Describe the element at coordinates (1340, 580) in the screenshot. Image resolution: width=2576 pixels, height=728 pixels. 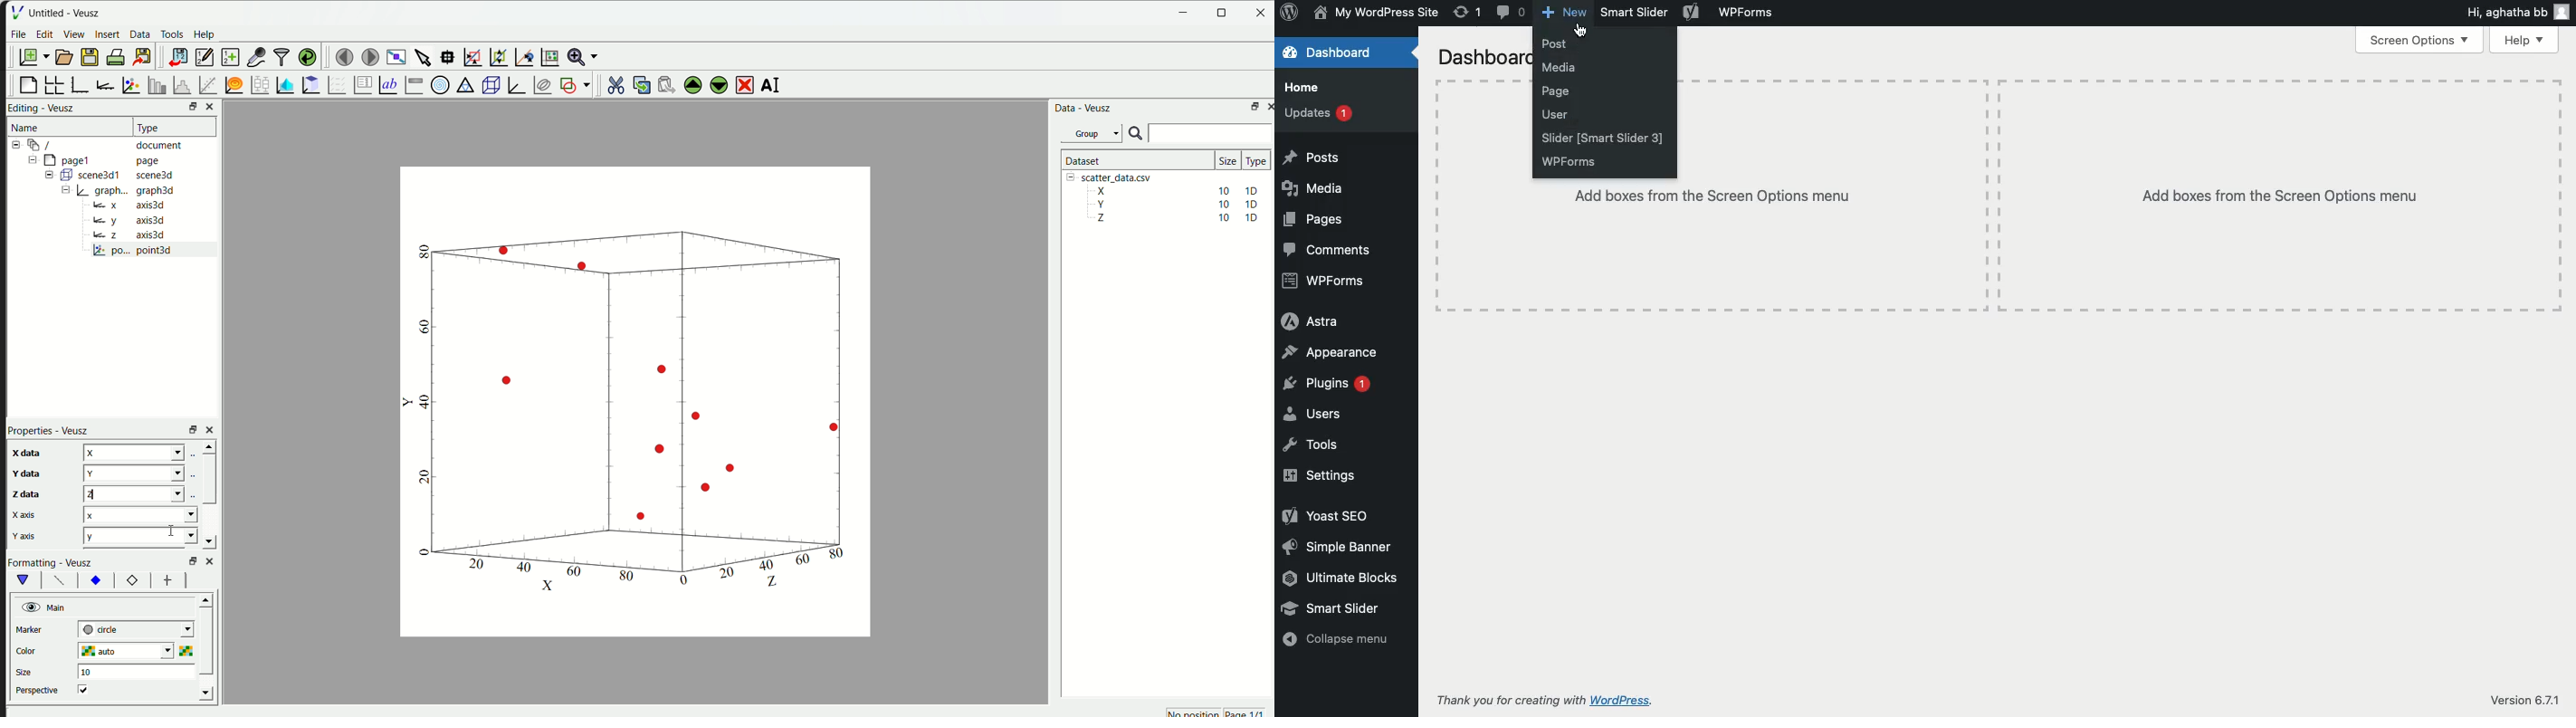
I see `Ultimate blocks` at that location.